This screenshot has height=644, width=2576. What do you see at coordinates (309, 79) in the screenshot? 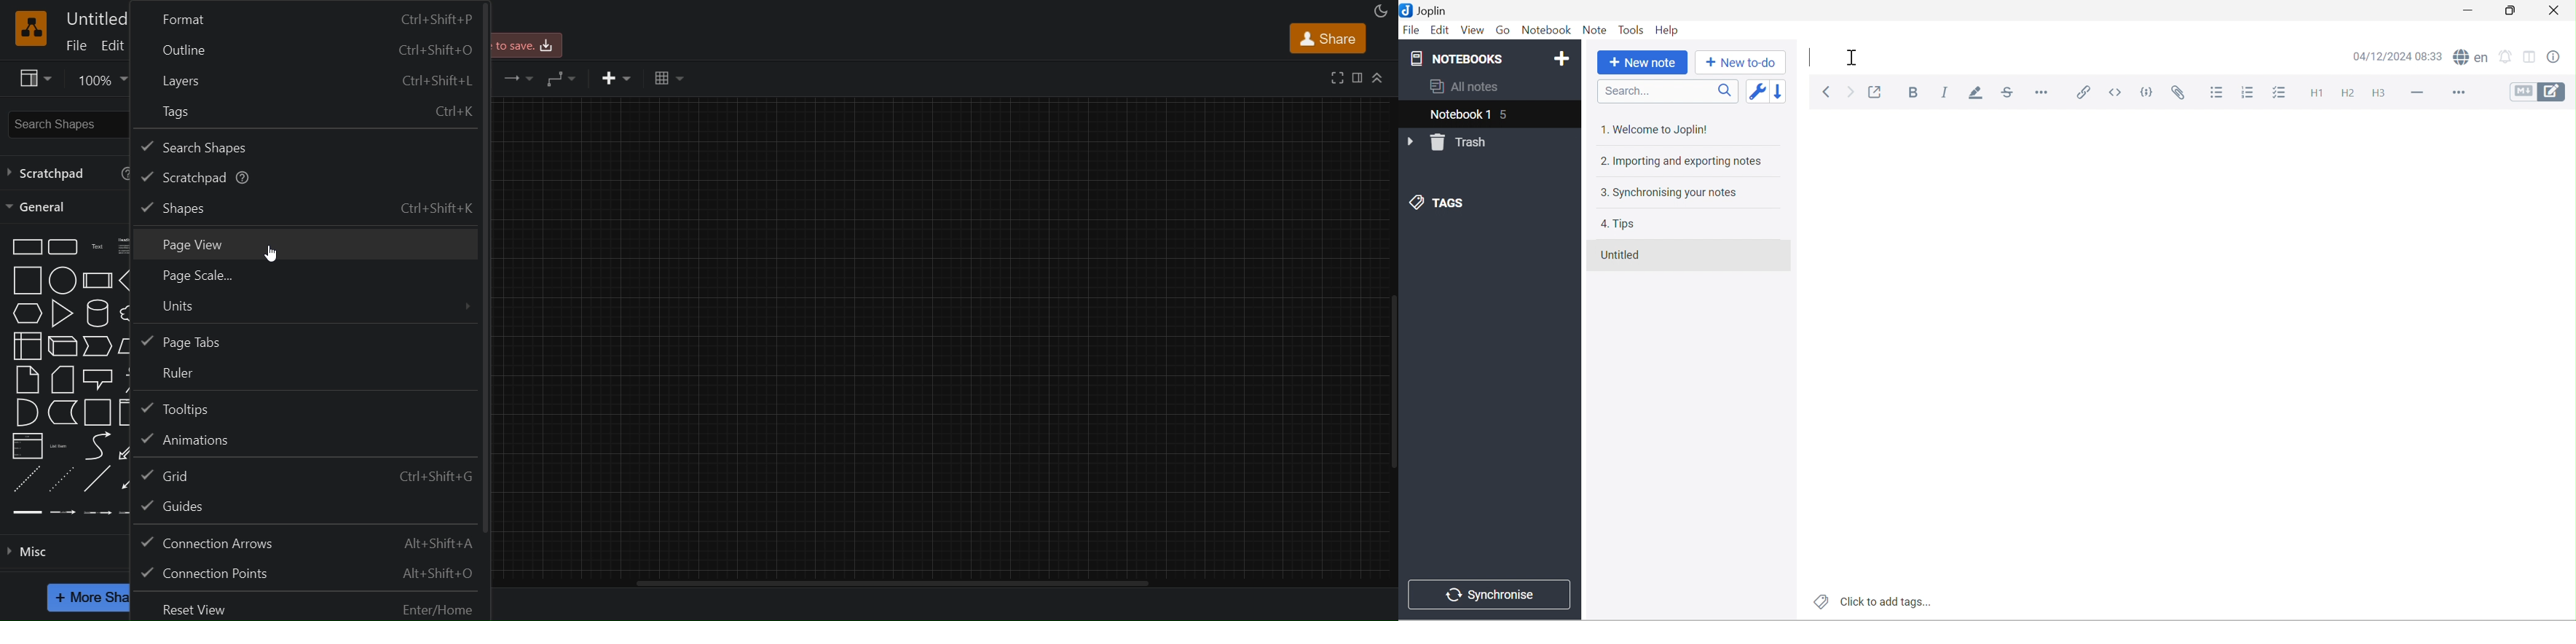
I see `layers` at bounding box center [309, 79].